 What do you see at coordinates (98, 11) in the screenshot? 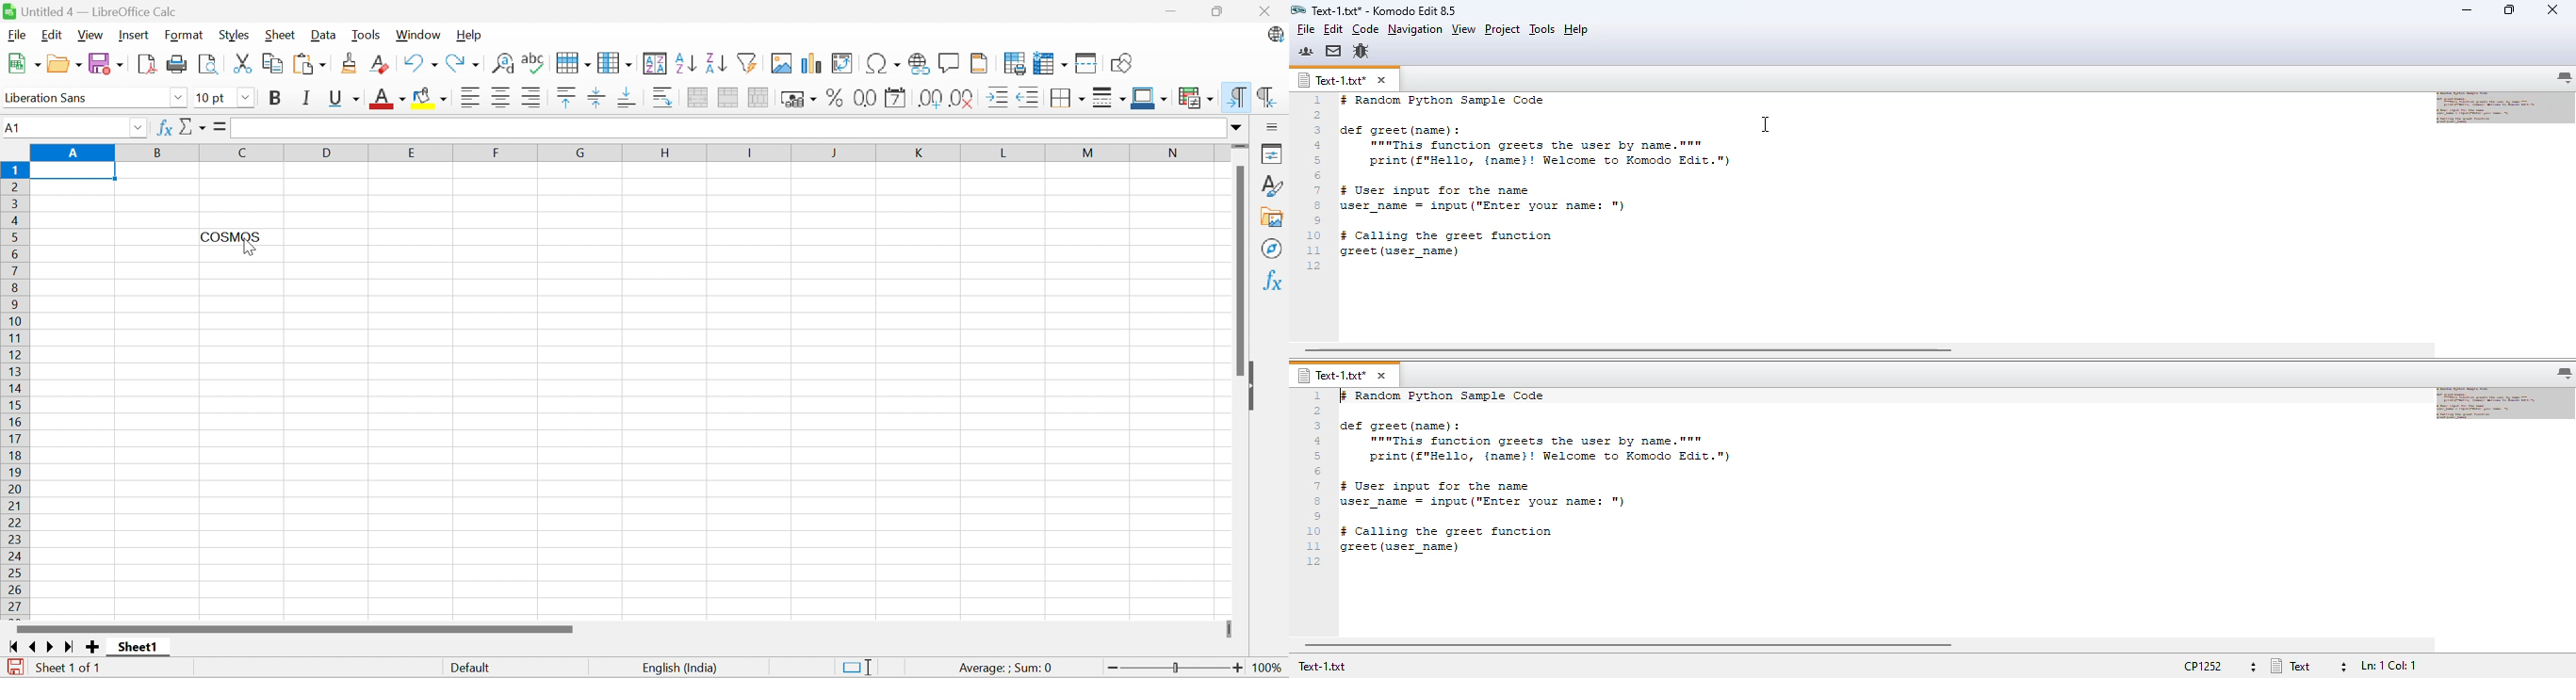
I see `Untitled 4 - LibreOffice Calc` at bounding box center [98, 11].